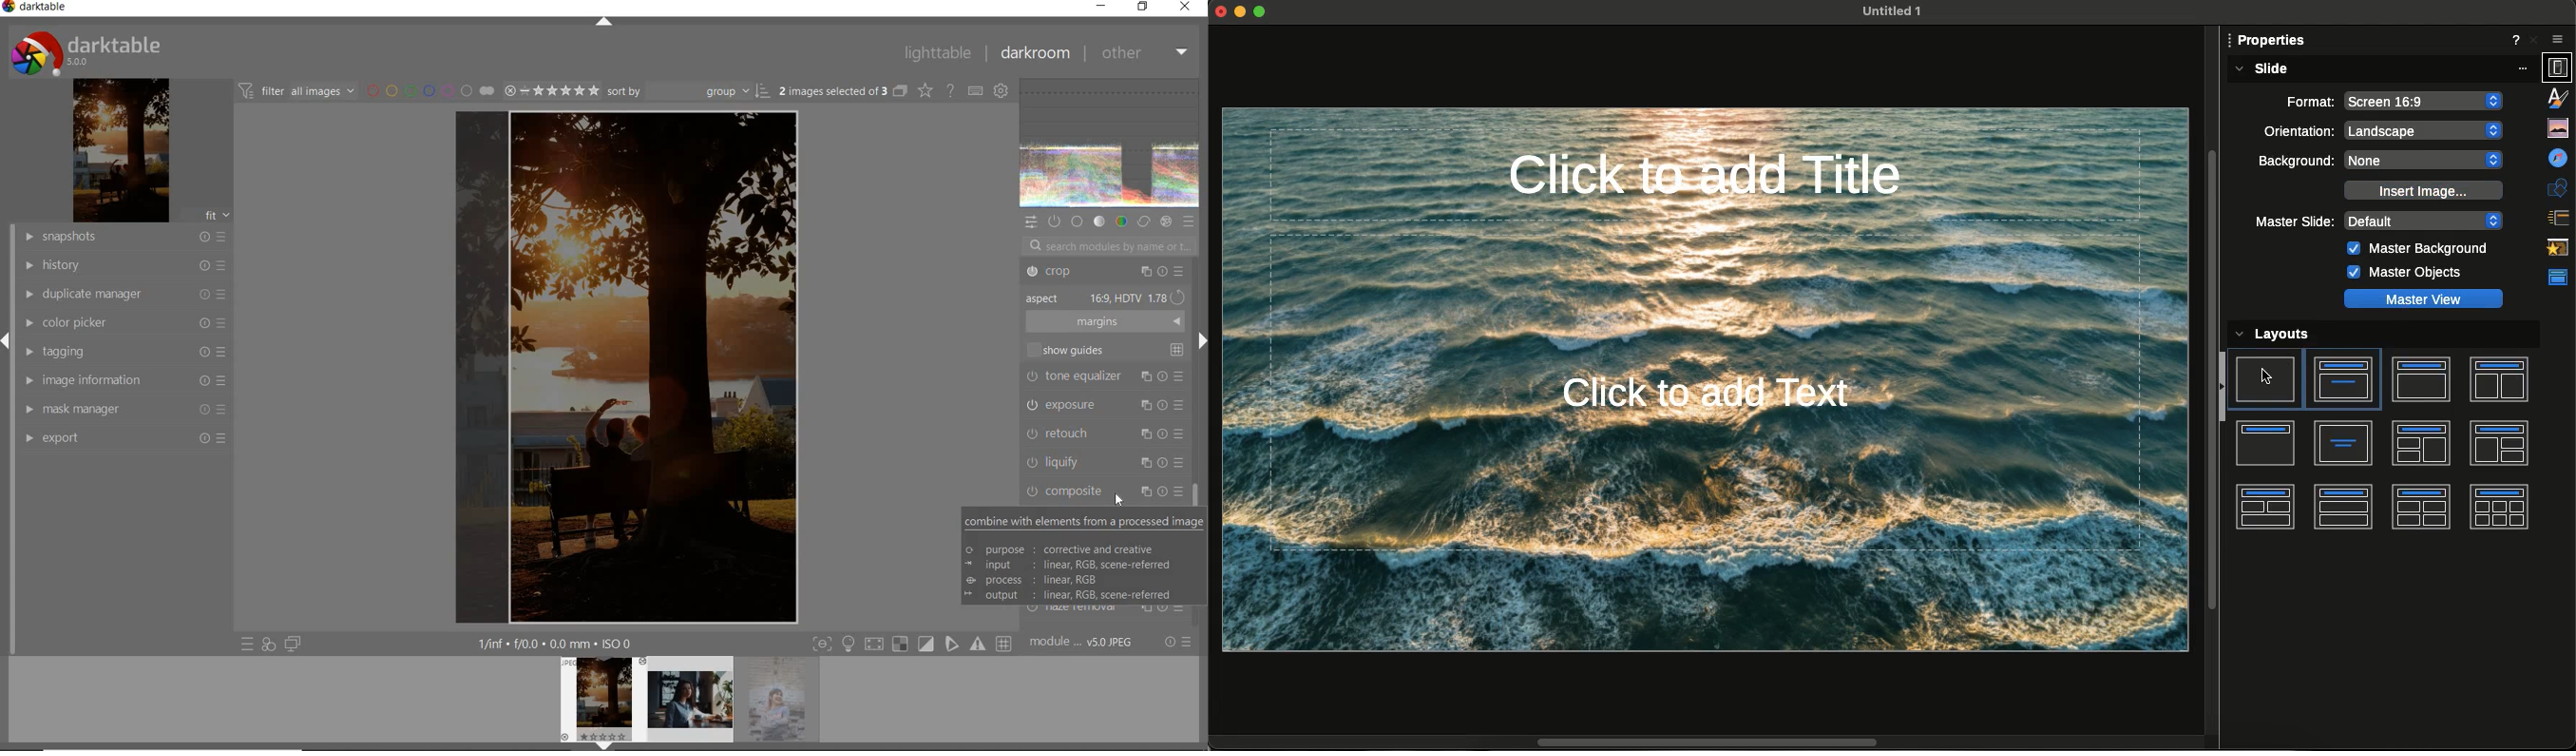  I want to click on image preview, so click(598, 697).